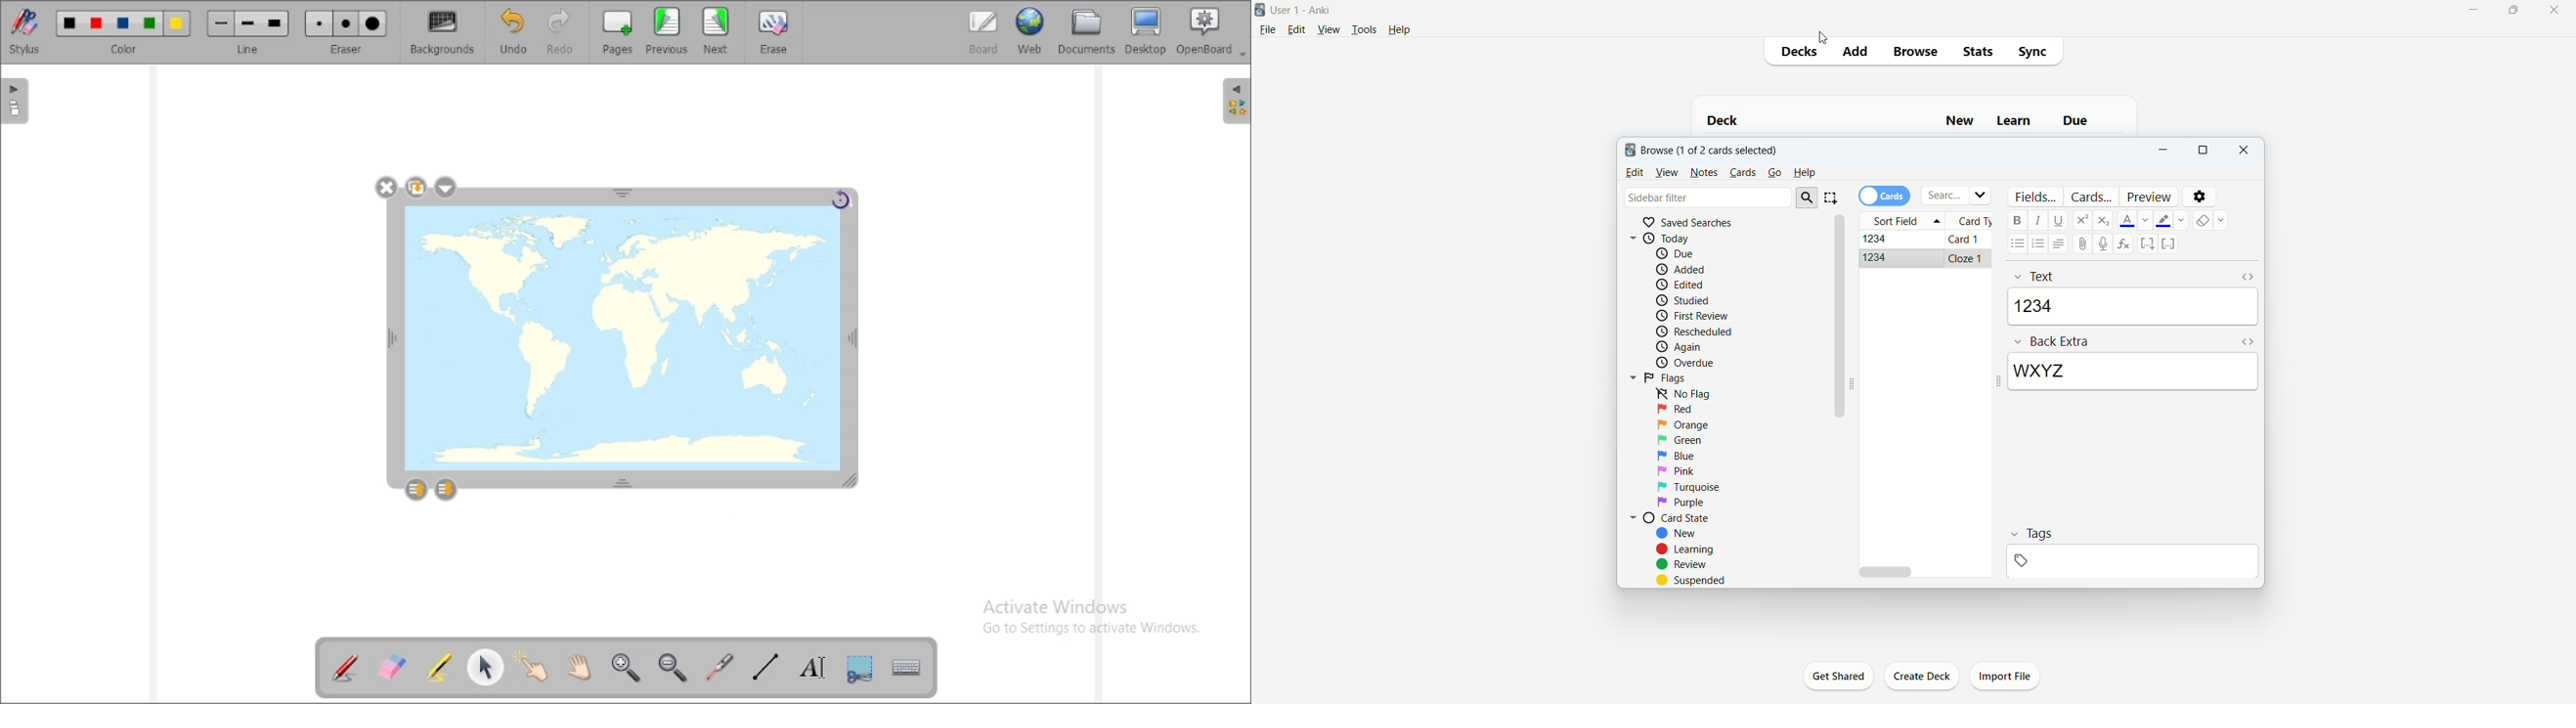 The width and height of the screenshot is (2576, 728). What do you see at coordinates (1676, 456) in the screenshot?
I see `blue` at bounding box center [1676, 456].